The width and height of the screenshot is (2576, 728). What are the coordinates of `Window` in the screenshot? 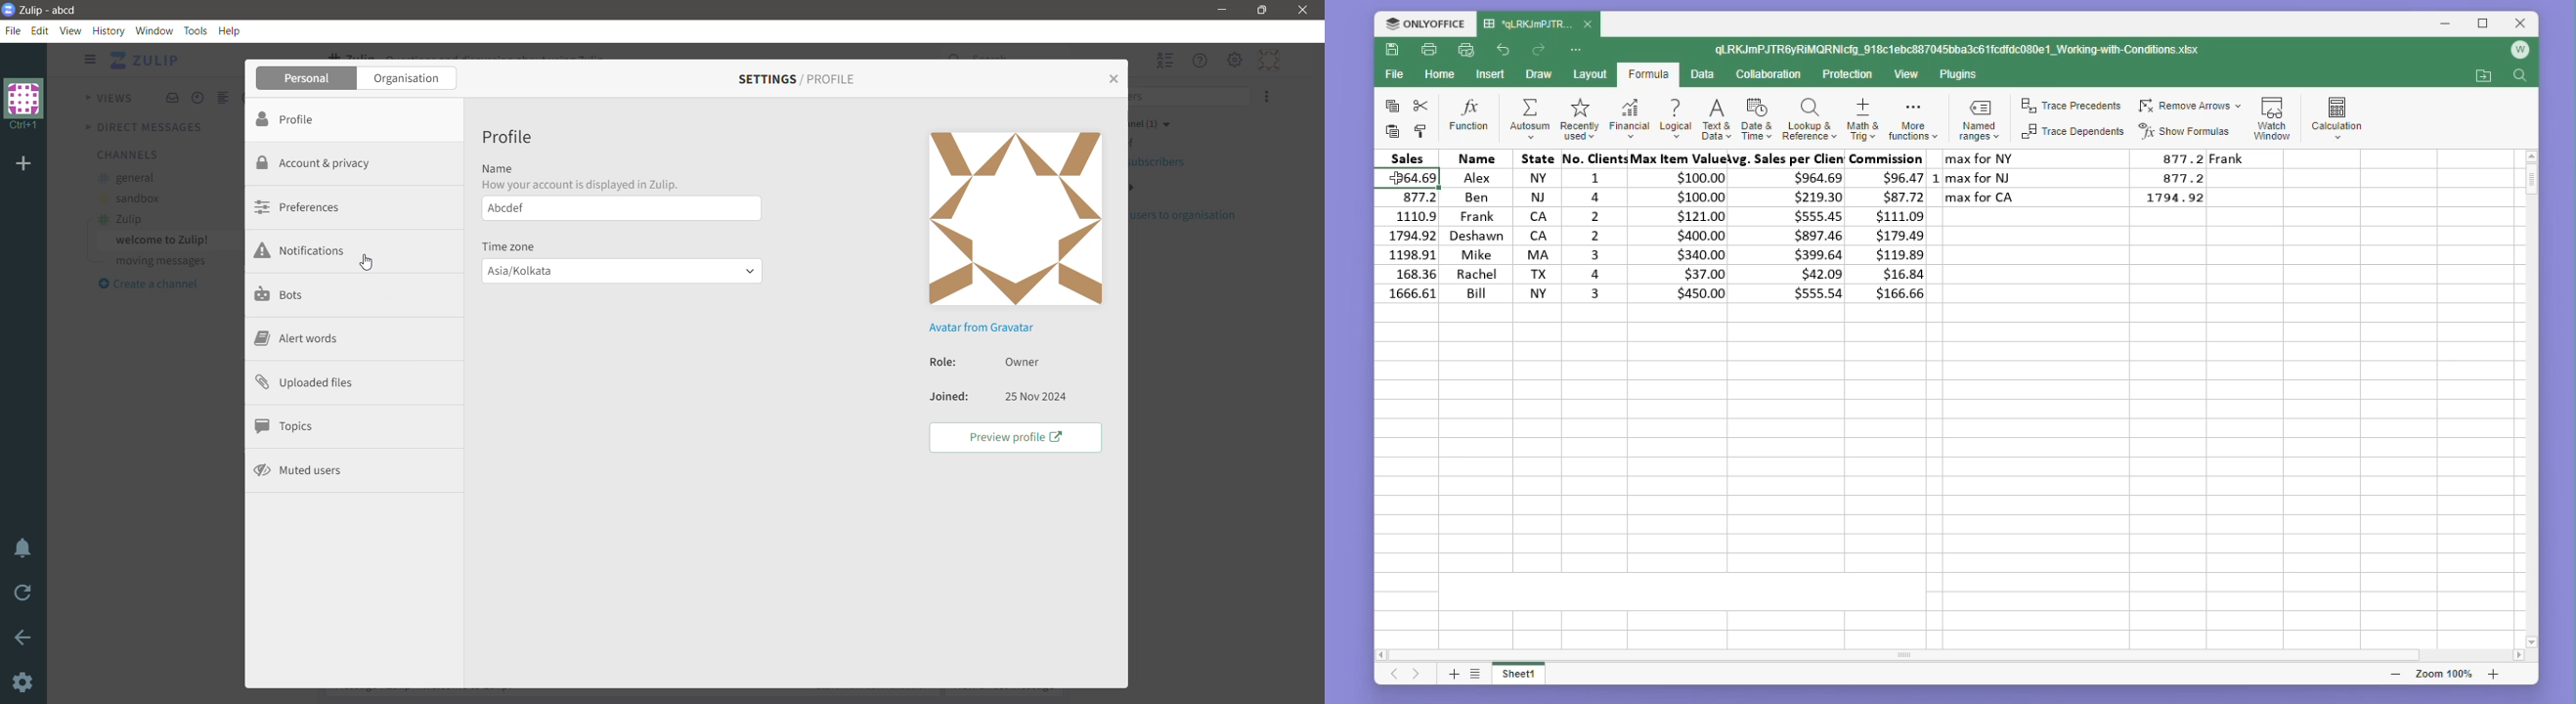 It's located at (155, 30).